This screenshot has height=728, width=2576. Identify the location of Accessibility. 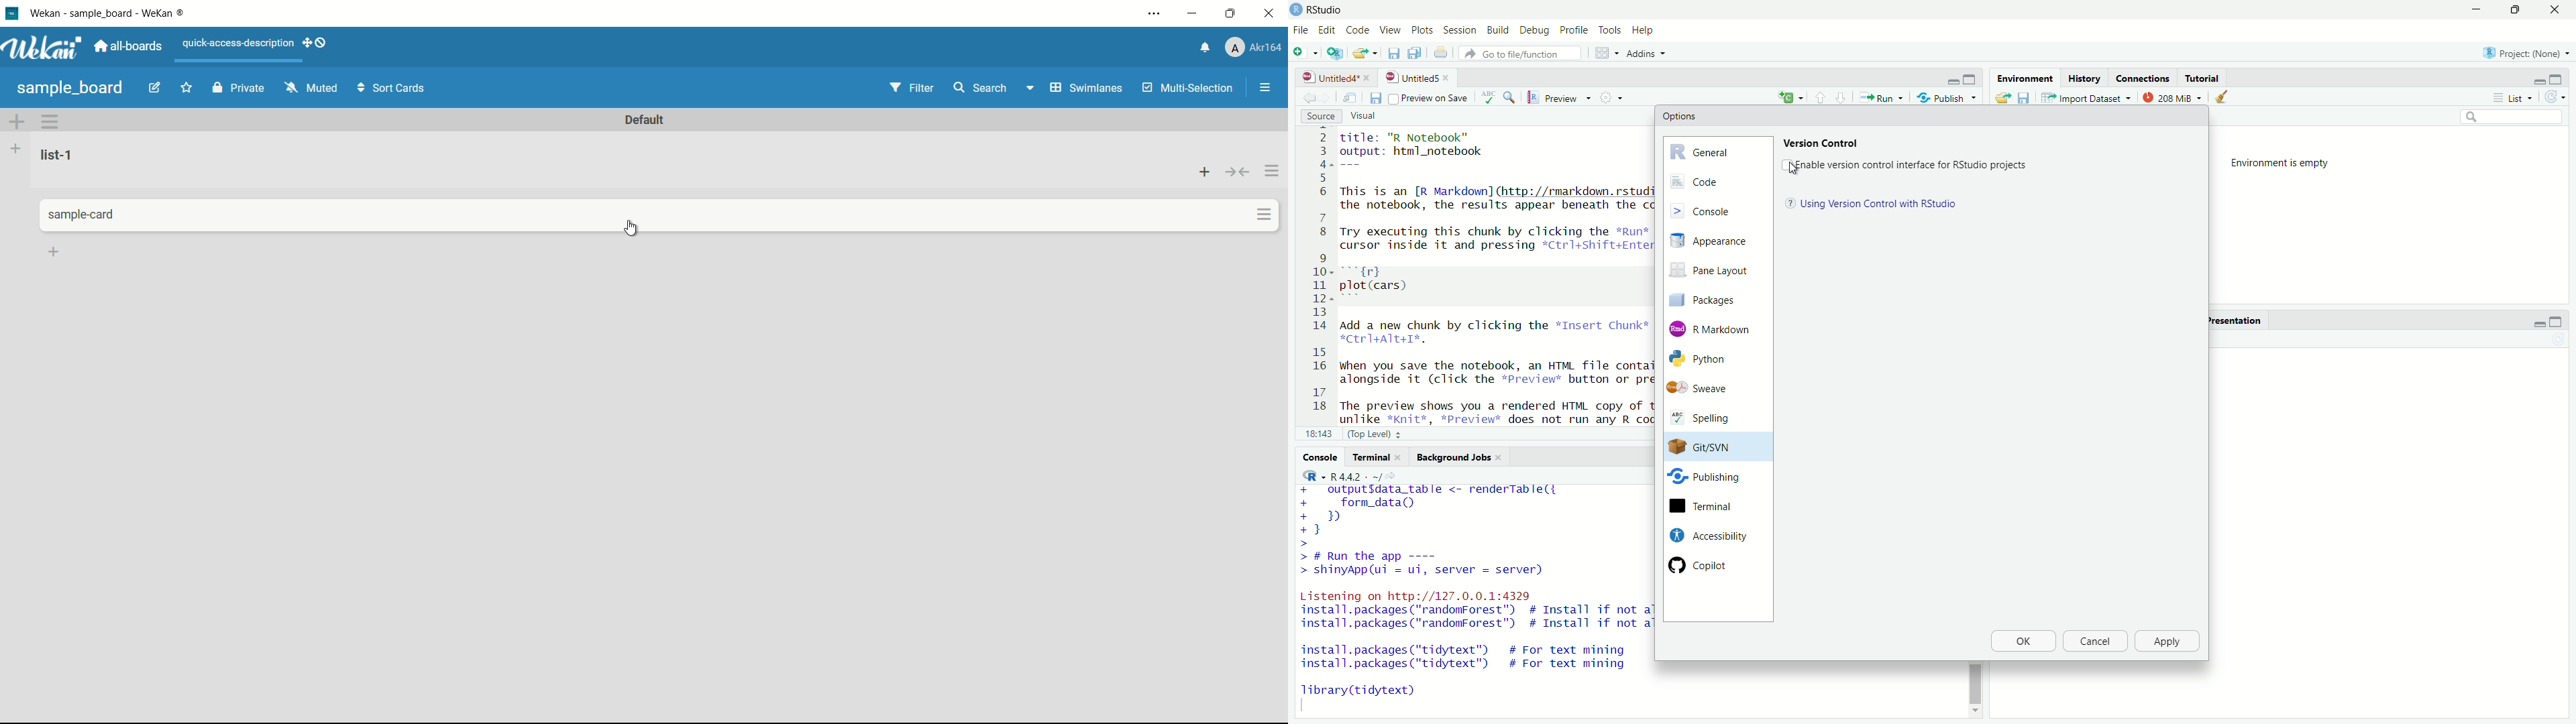
(1707, 535).